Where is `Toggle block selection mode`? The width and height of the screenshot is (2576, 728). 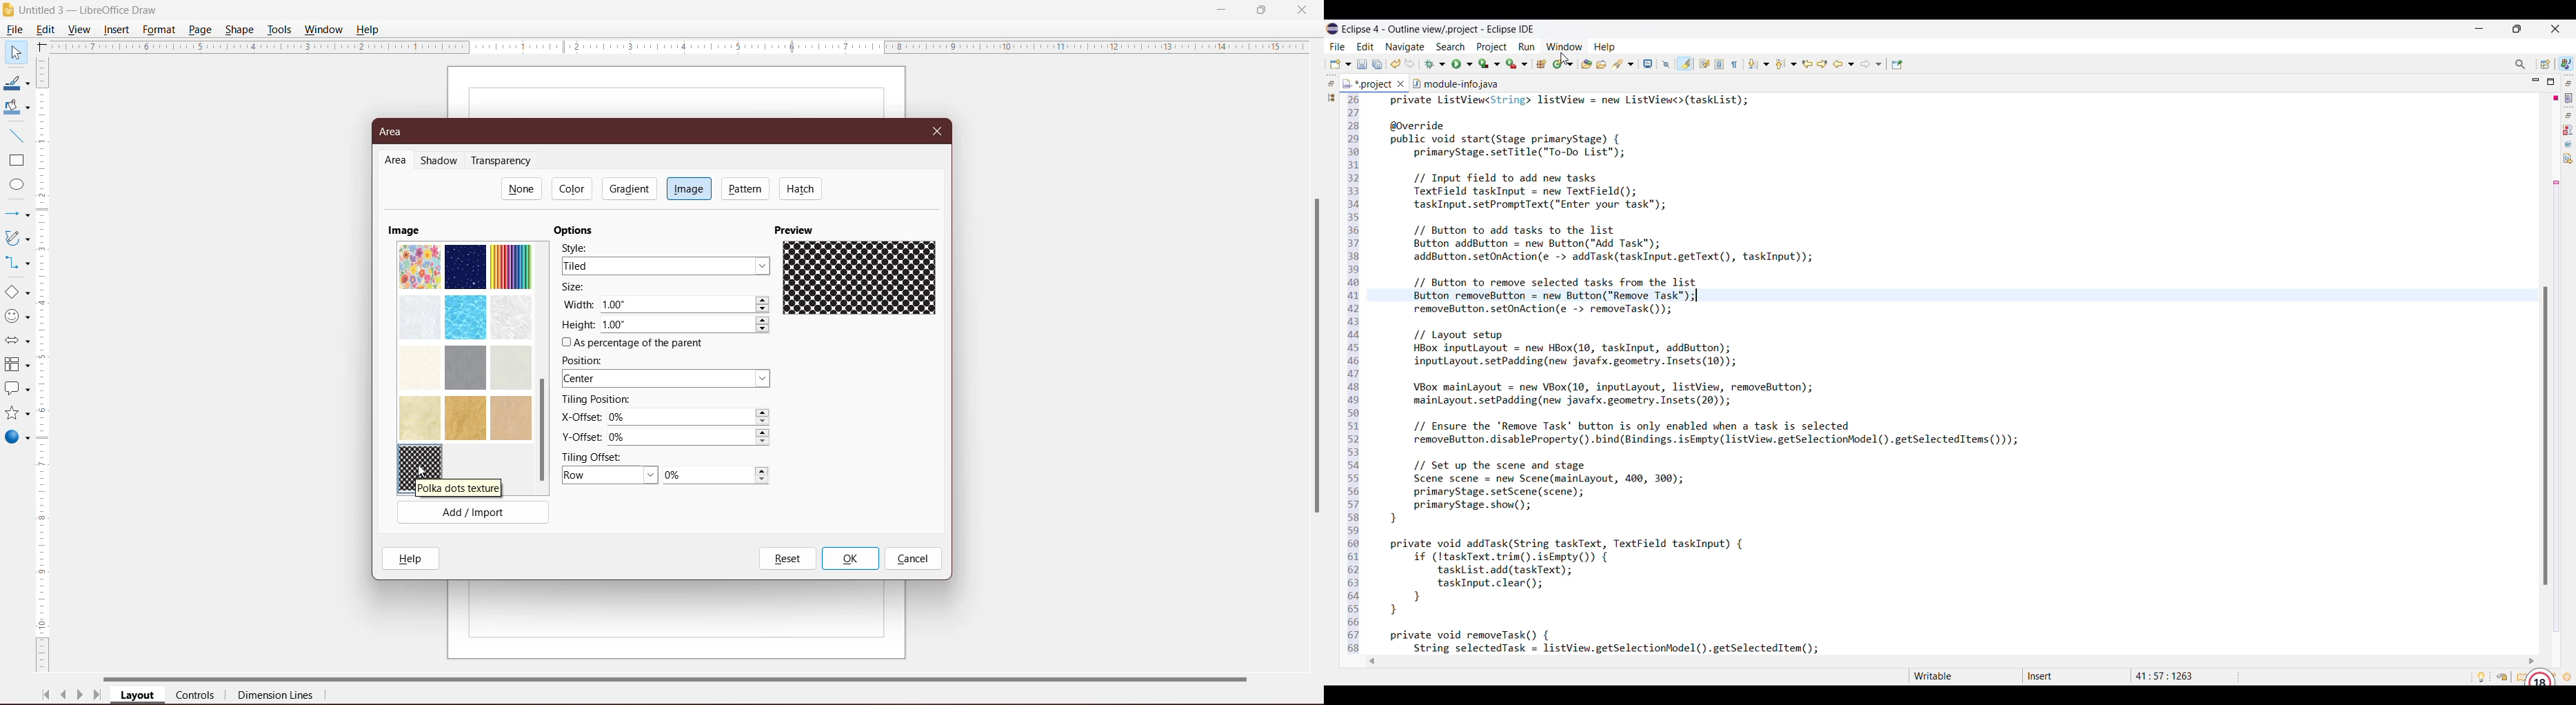
Toggle block selection mode is located at coordinates (1719, 64).